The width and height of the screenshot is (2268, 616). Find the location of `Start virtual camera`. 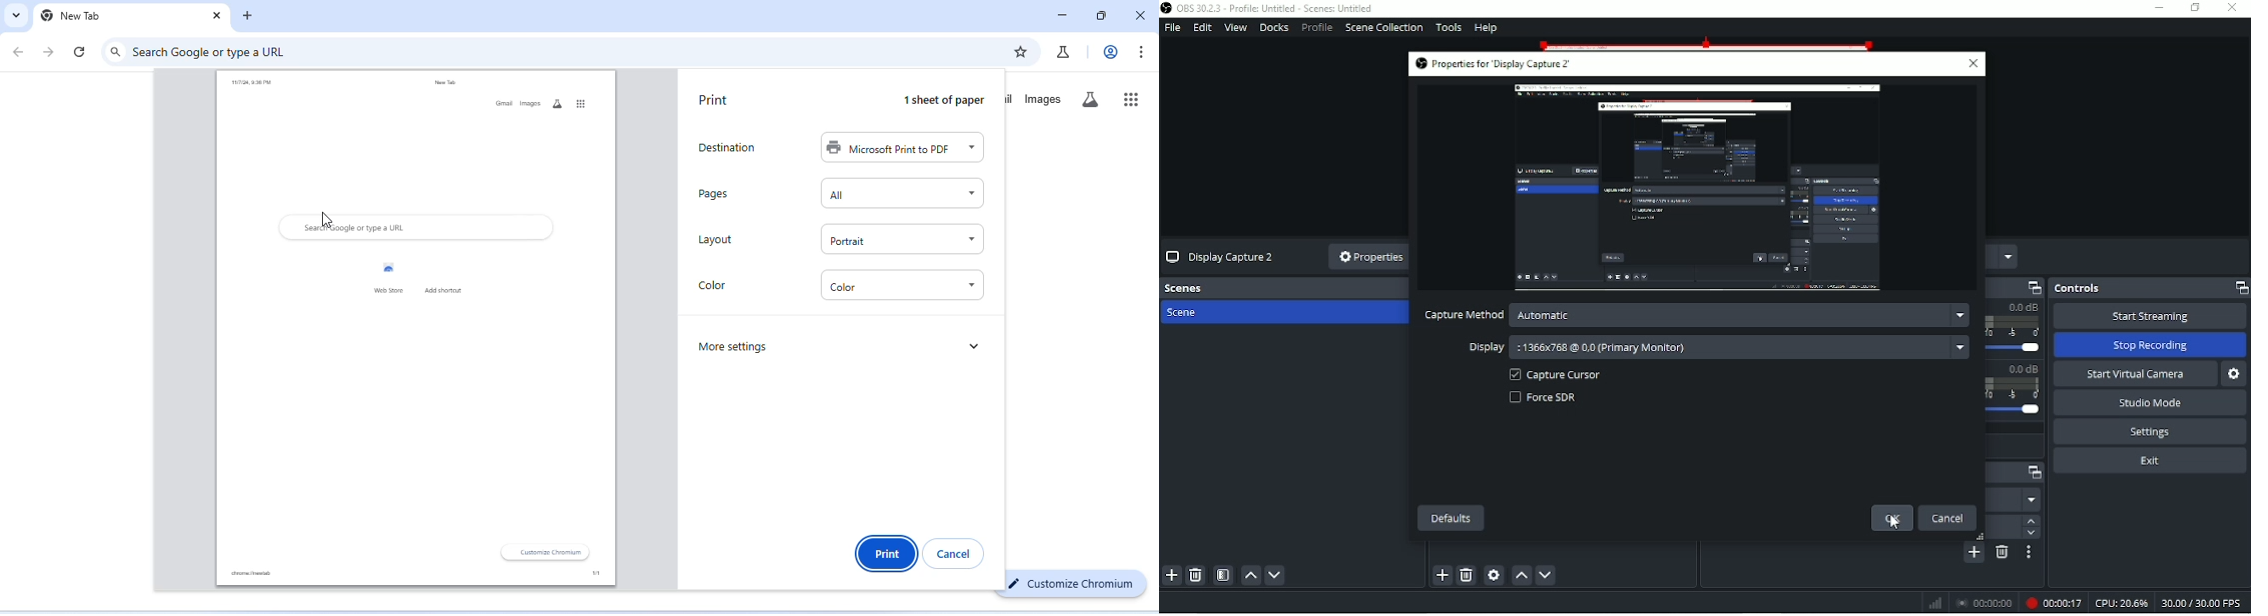

Start virtual camera is located at coordinates (2135, 375).